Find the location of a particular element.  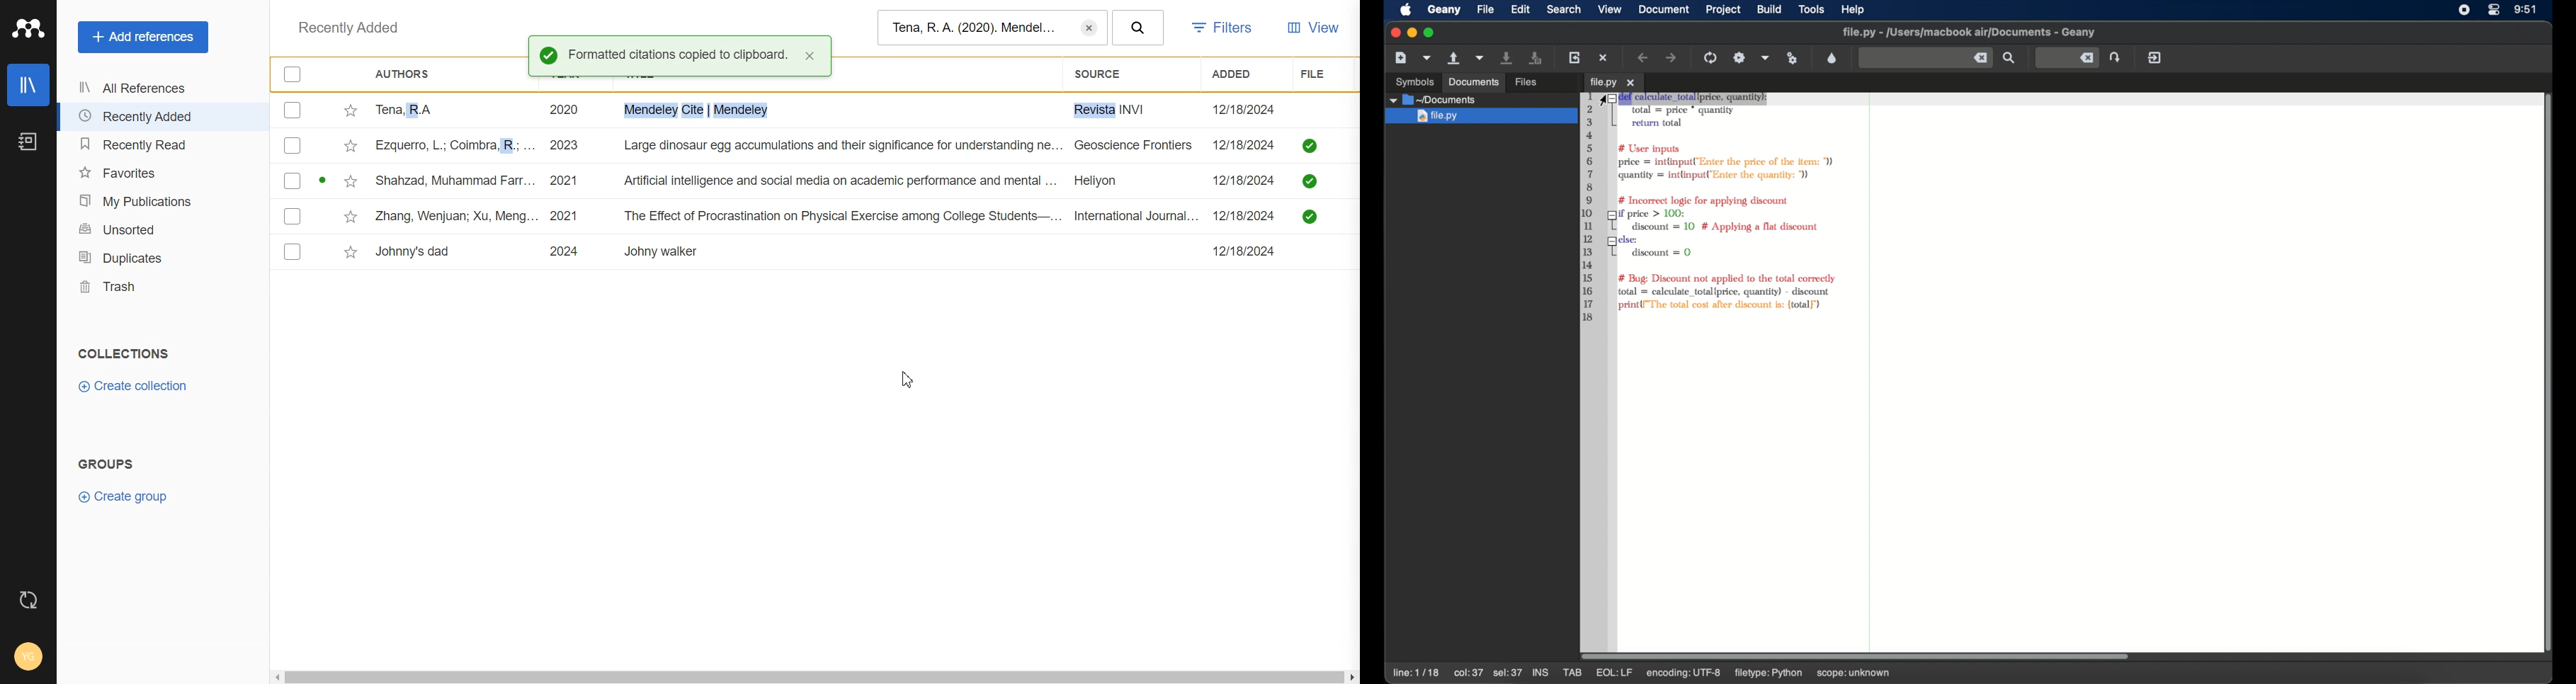

Recently Read is located at coordinates (161, 144).